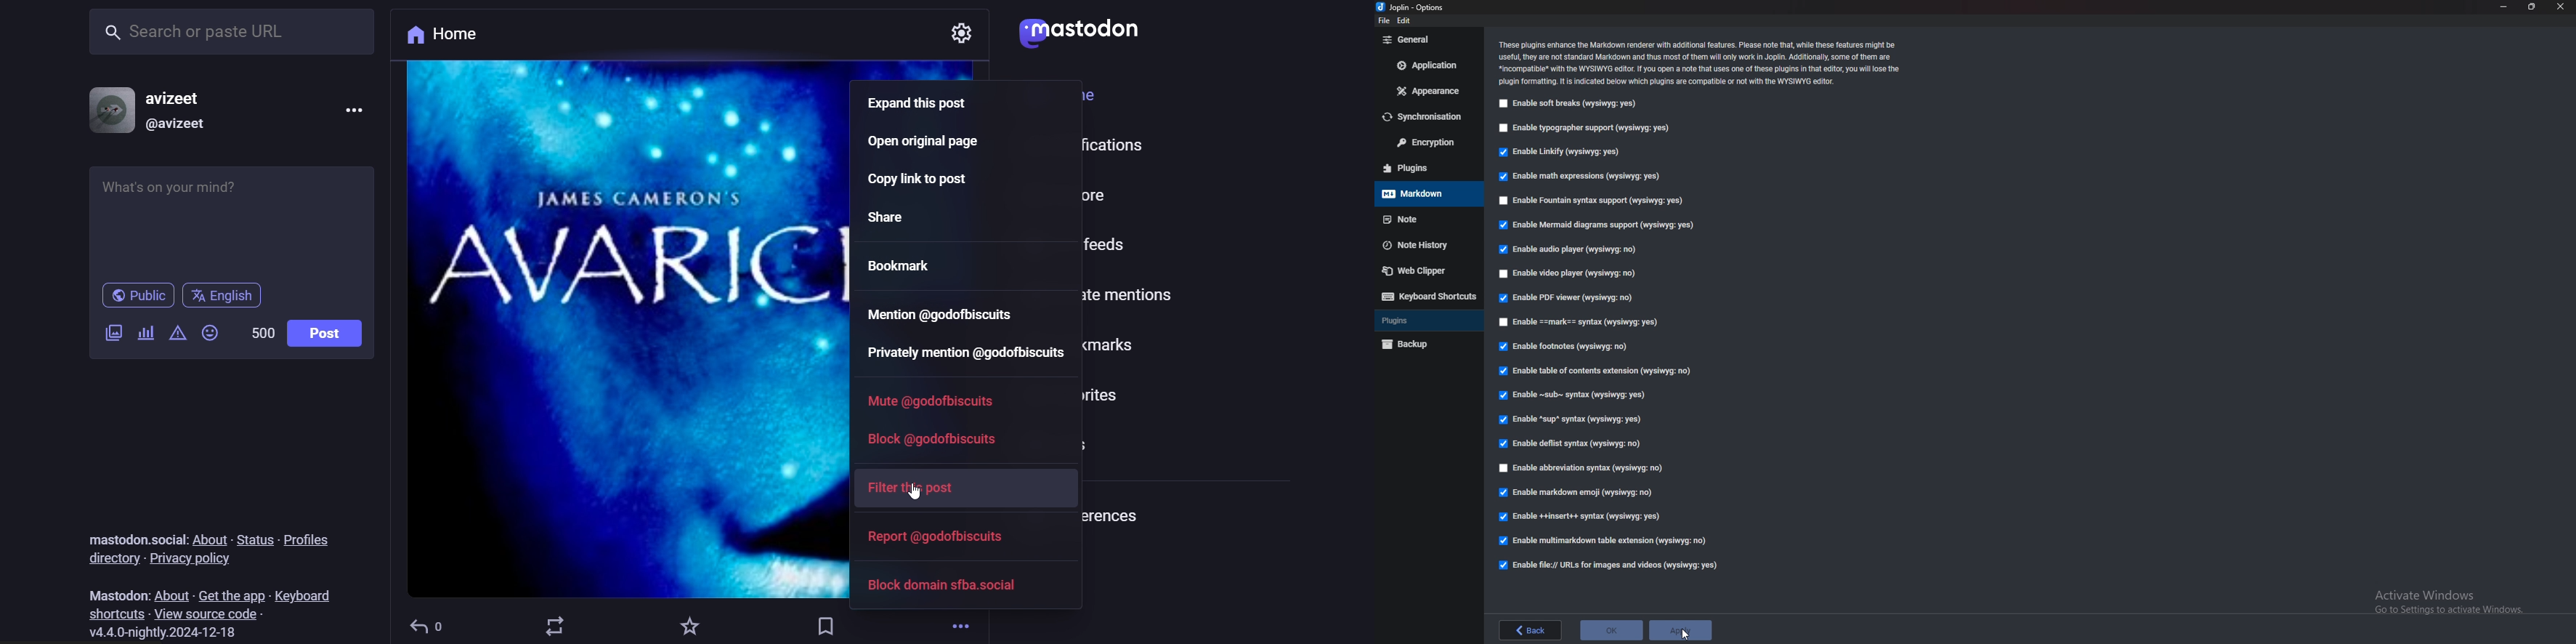 The image size is (2576, 644). I want to click on image/video, so click(112, 331).